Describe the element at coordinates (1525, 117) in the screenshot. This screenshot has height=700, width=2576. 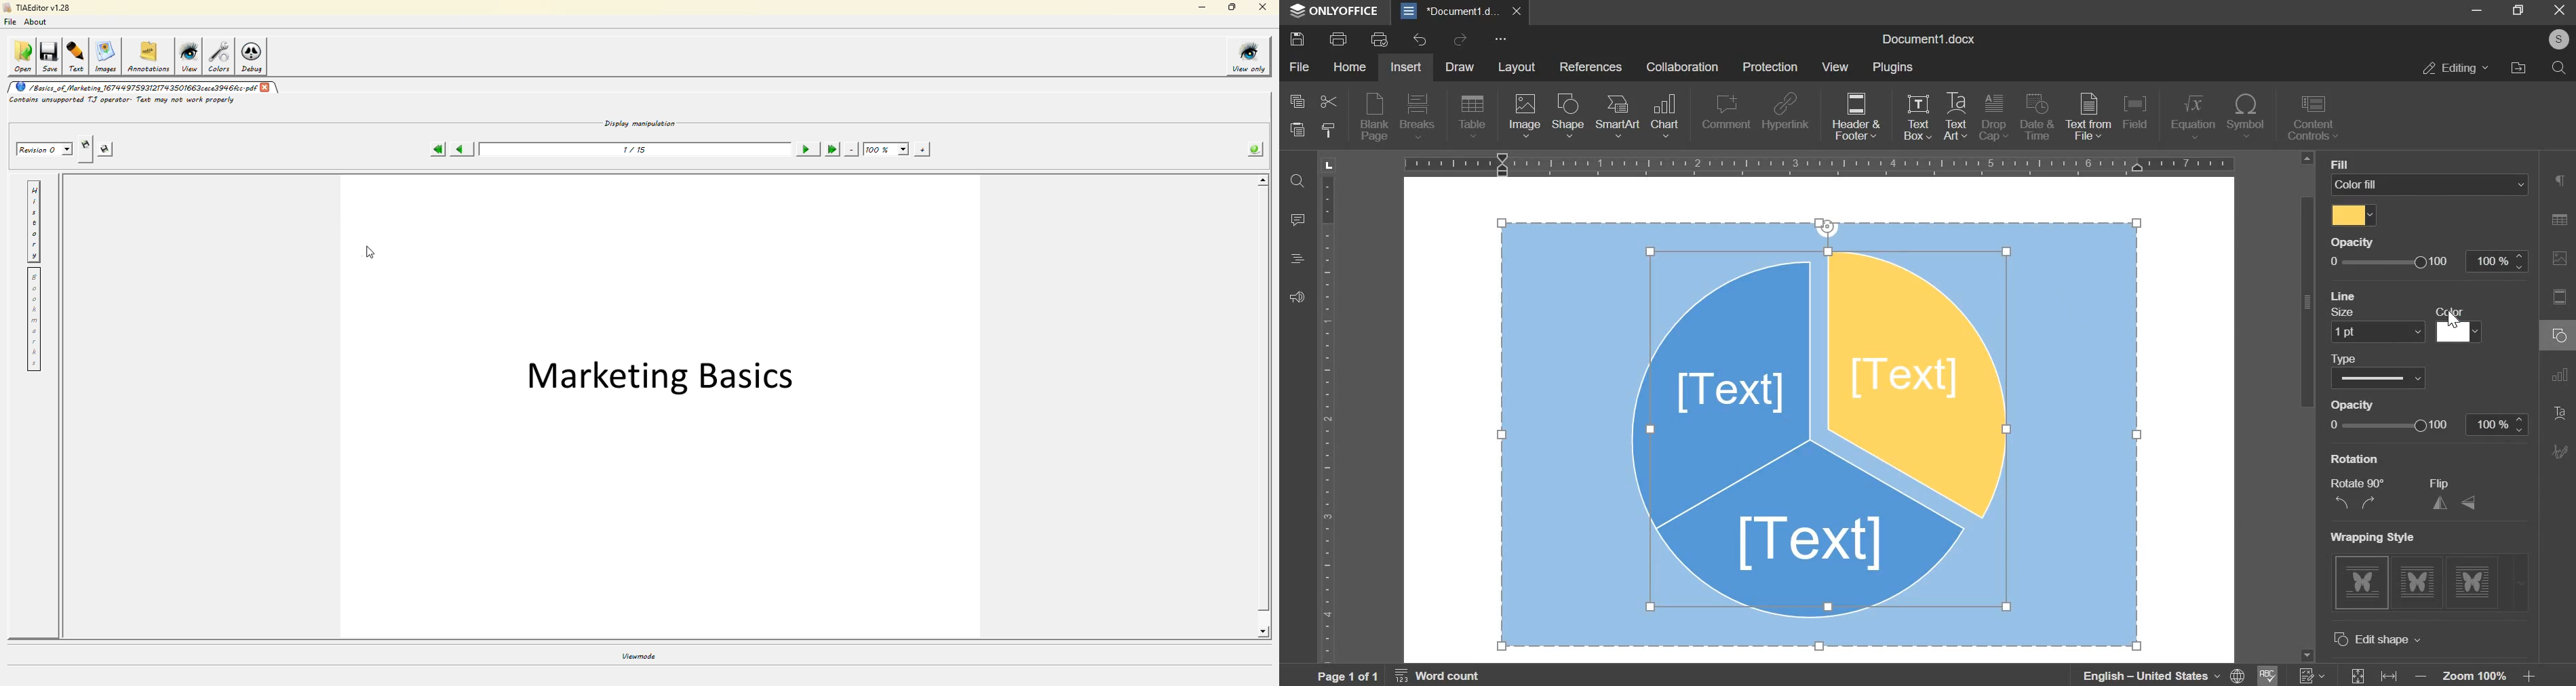
I see `image` at that location.